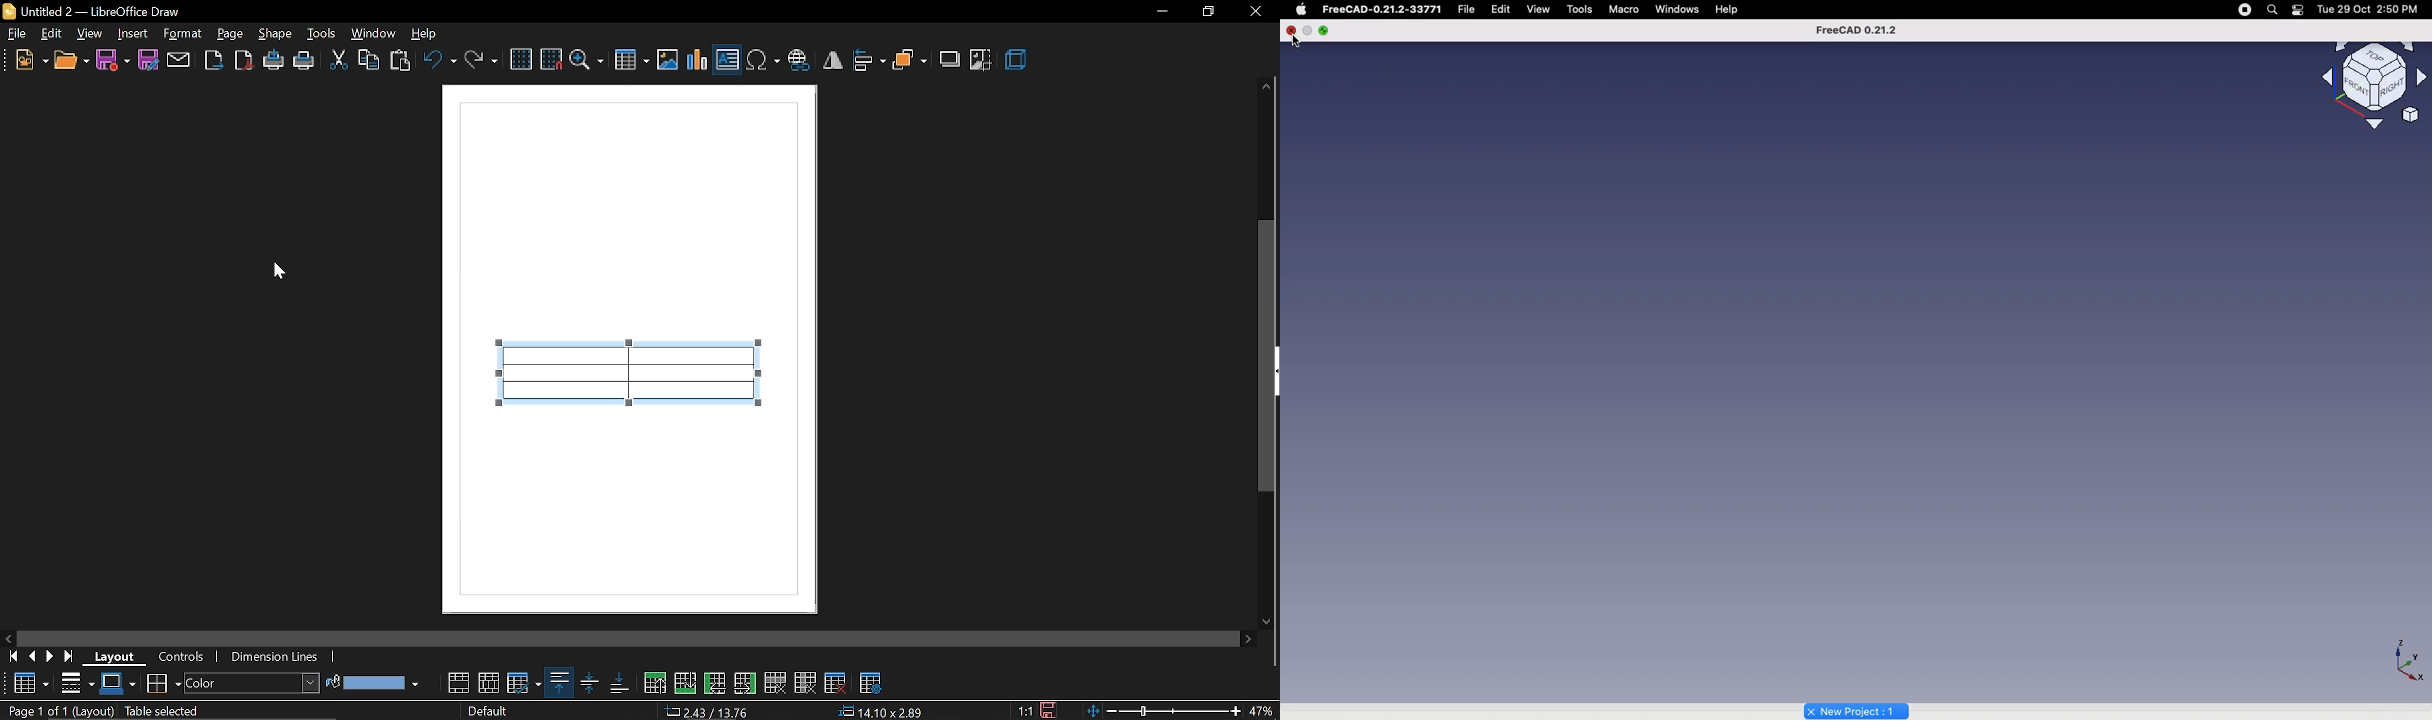 This screenshot has width=2436, height=728. I want to click on optimize, so click(523, 683).